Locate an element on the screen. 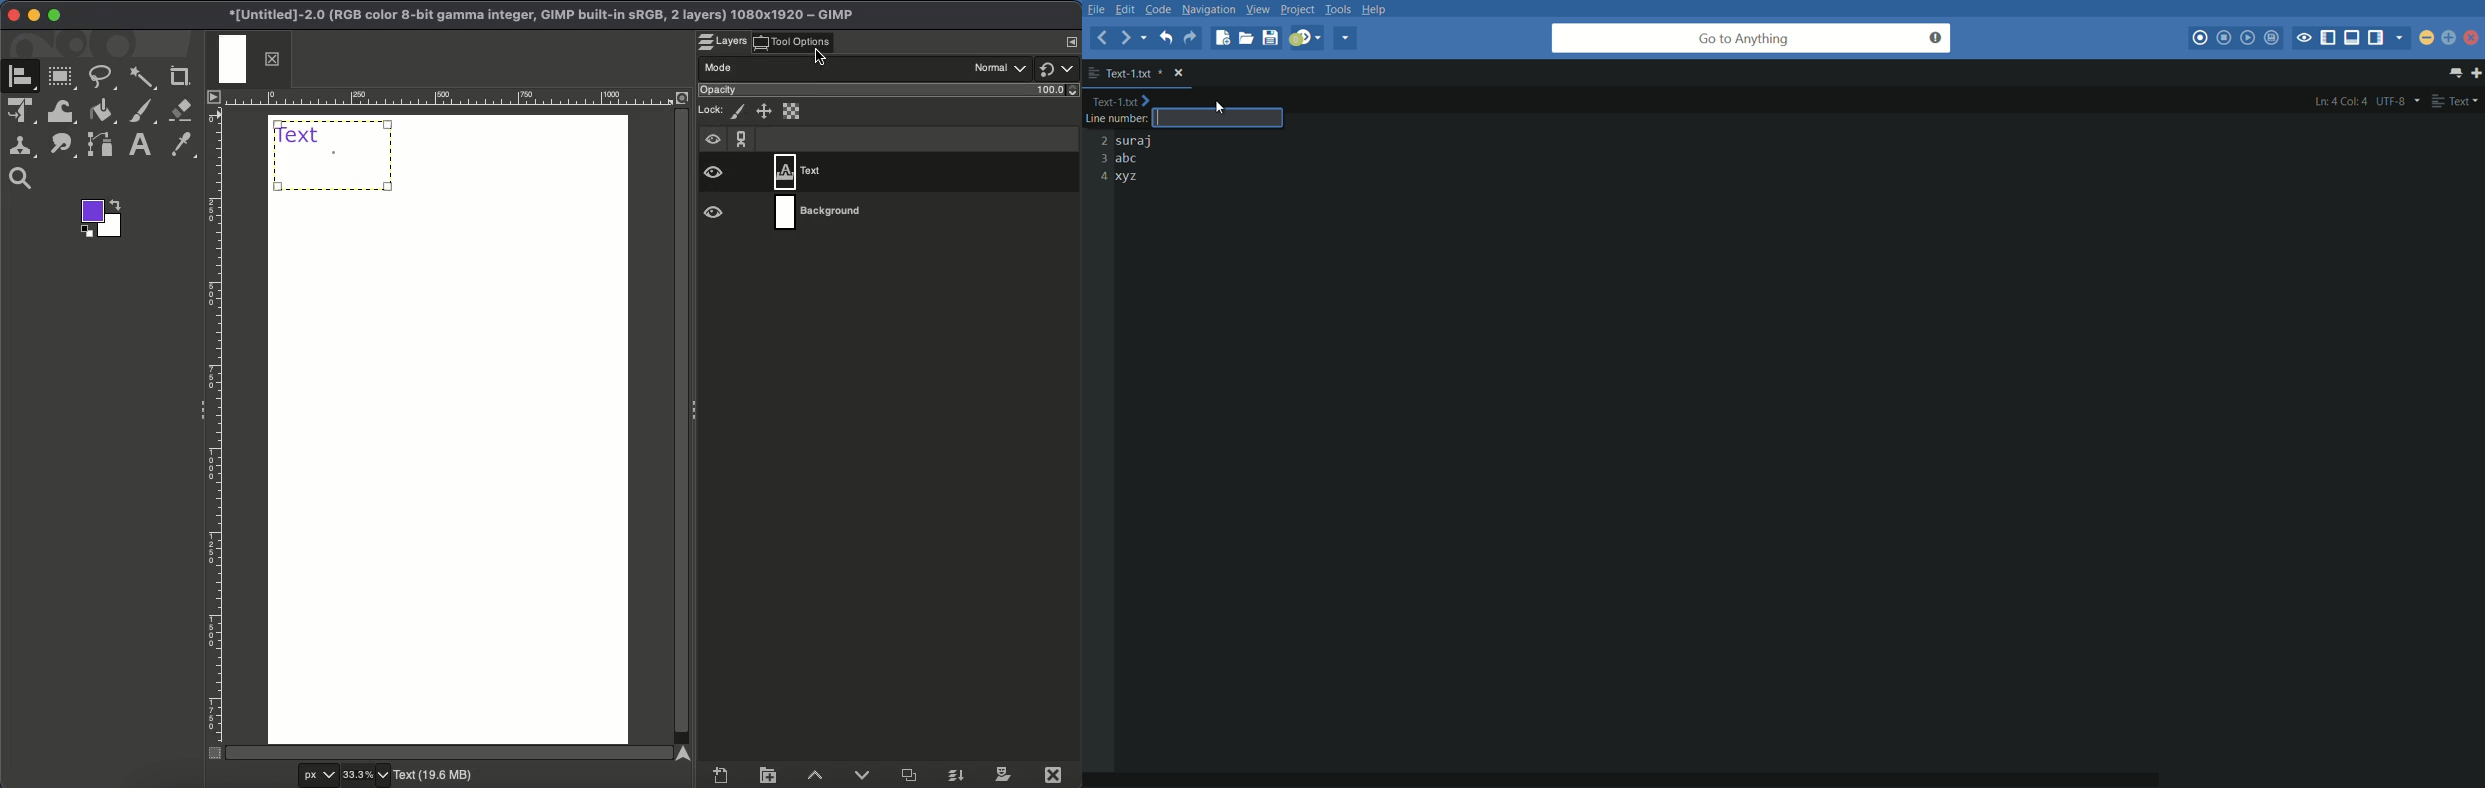 The image size is (2492, 812). cursor is located at coordinates (1224, 105).